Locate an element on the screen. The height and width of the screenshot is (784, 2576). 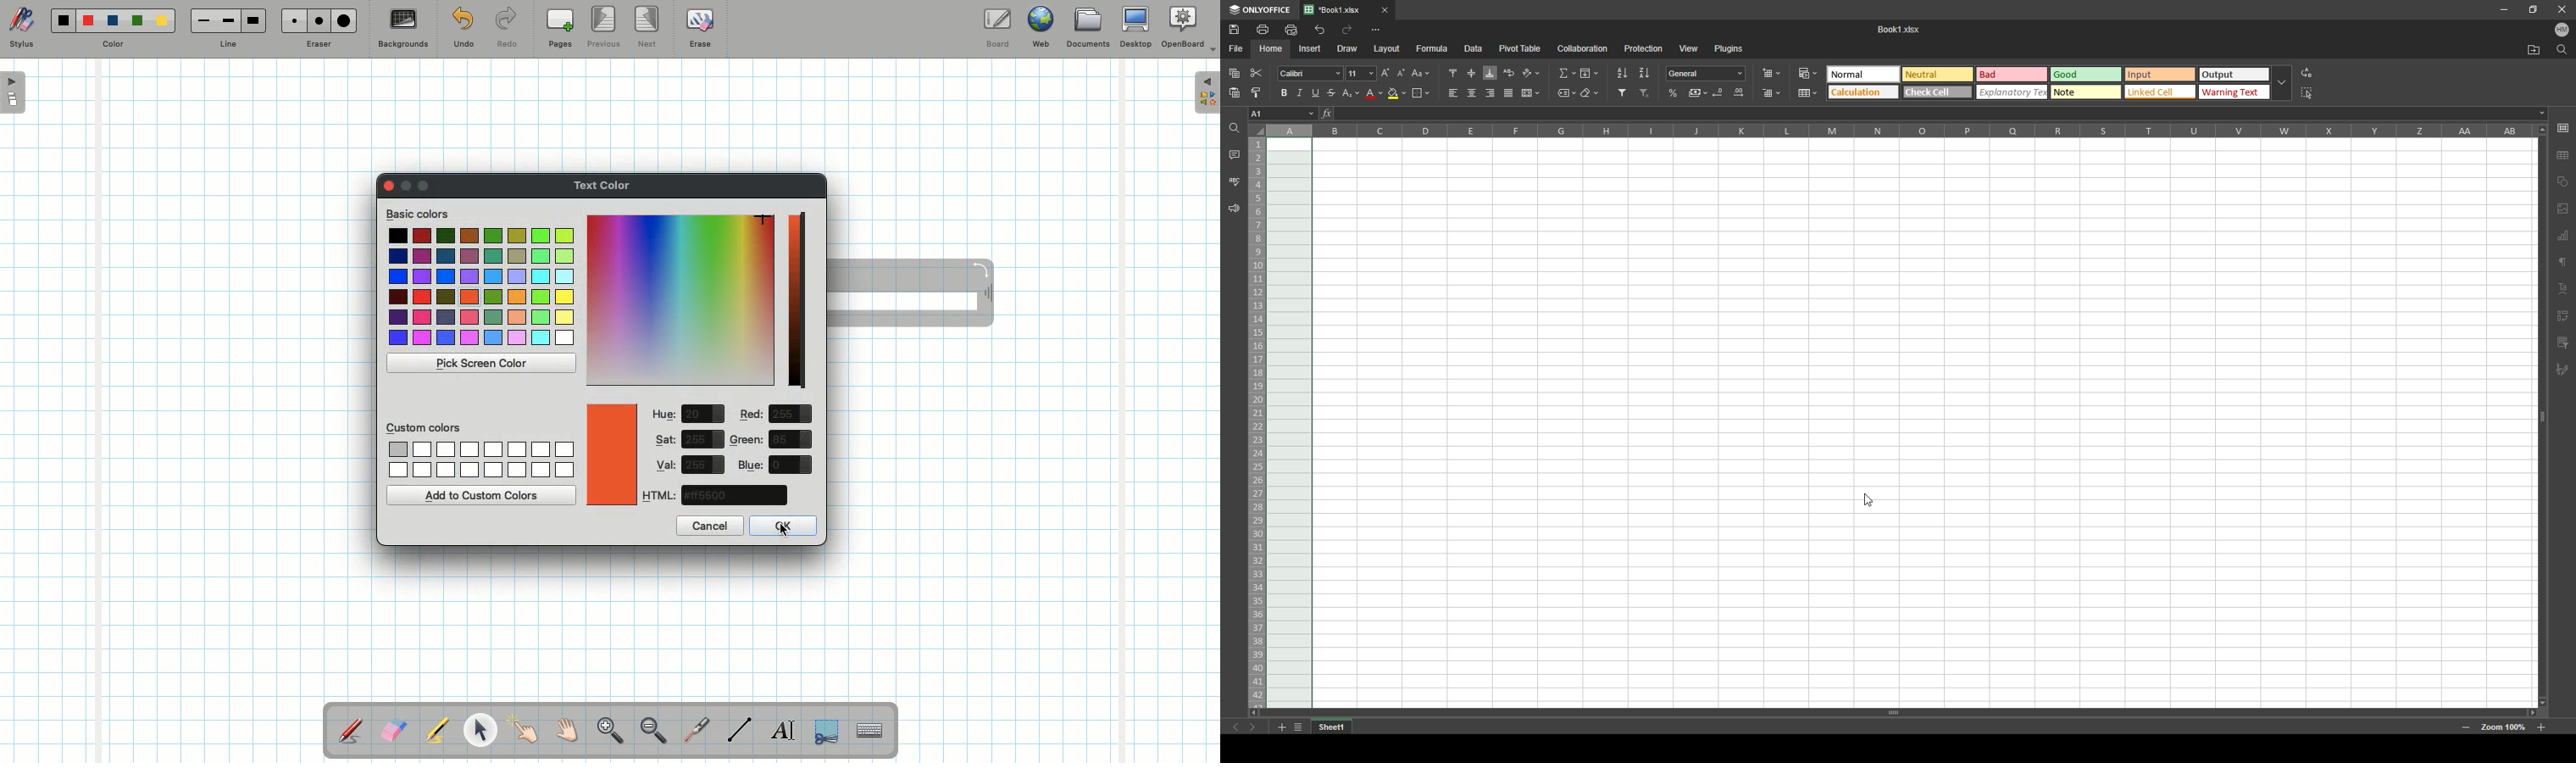
Custom colors is located at coordinates (425, 426).